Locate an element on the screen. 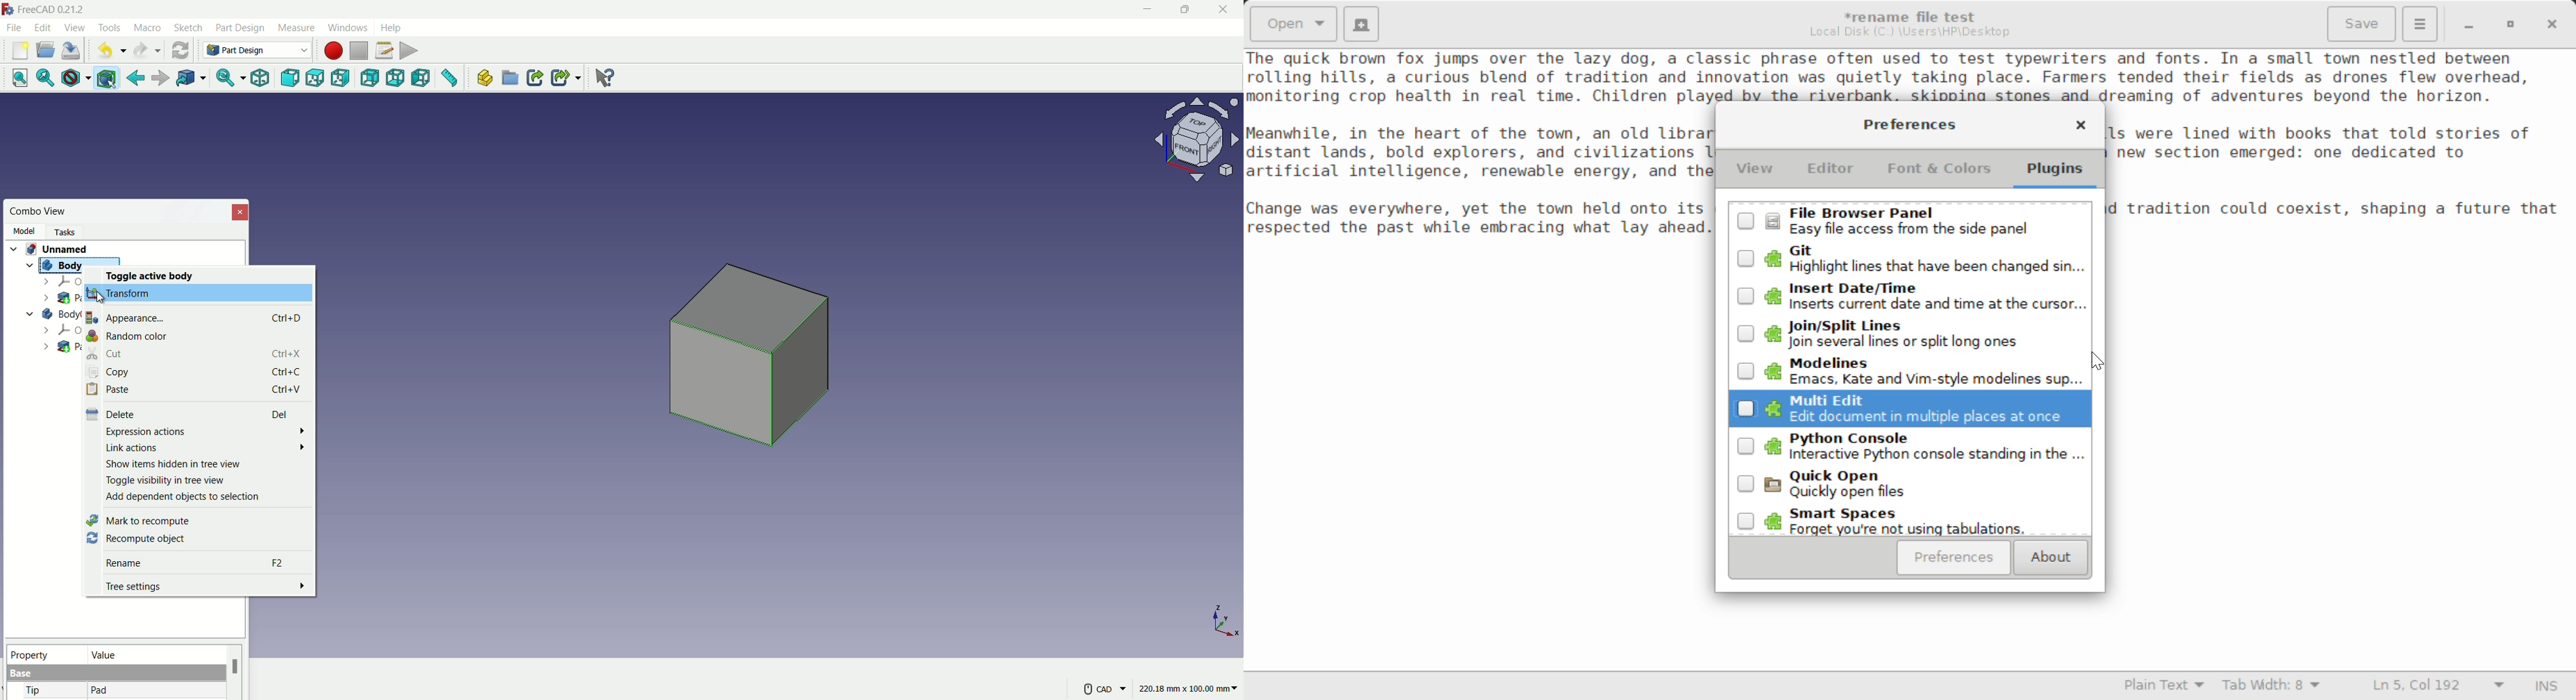 The width and height of the screenshot is (2576, 700). Copy Ctrl+C is located at coordinates (198, 371).